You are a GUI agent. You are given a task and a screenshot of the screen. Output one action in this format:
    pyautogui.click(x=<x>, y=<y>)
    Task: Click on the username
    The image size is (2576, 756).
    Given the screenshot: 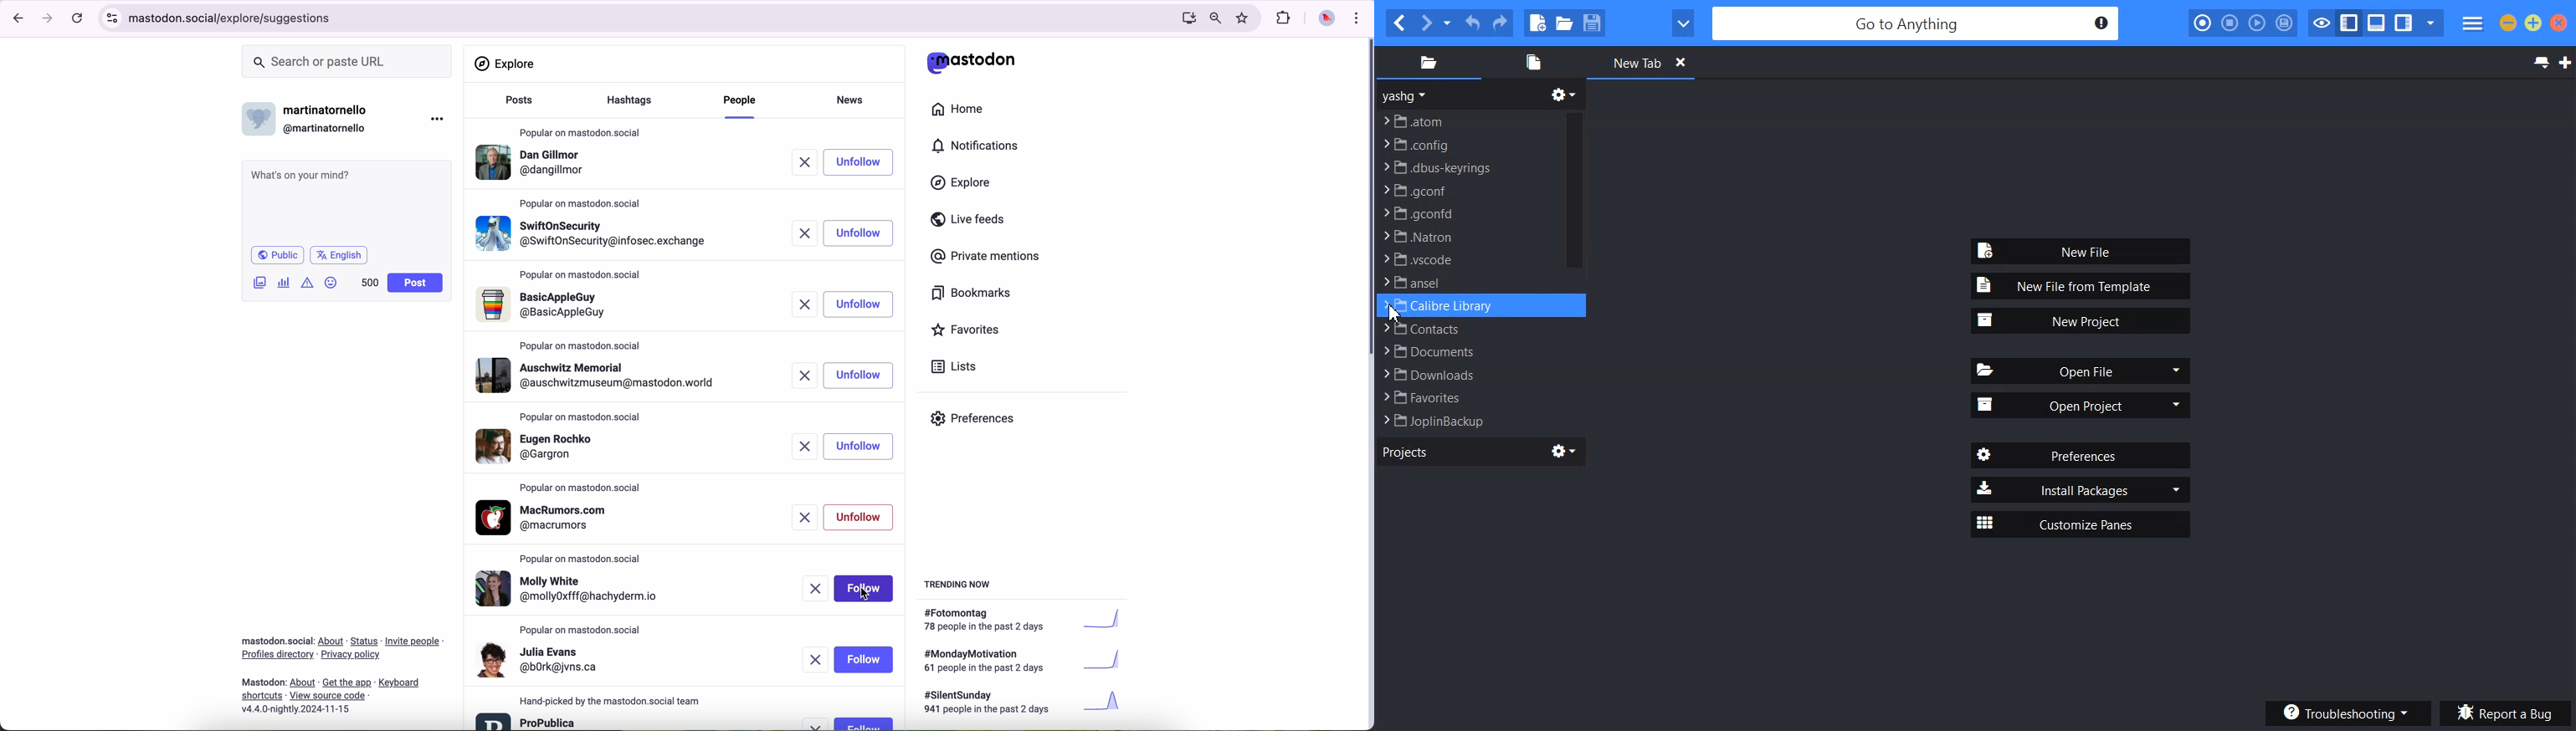 What is the action you would take?
    pyautogui.click(x=310, y=117)
    